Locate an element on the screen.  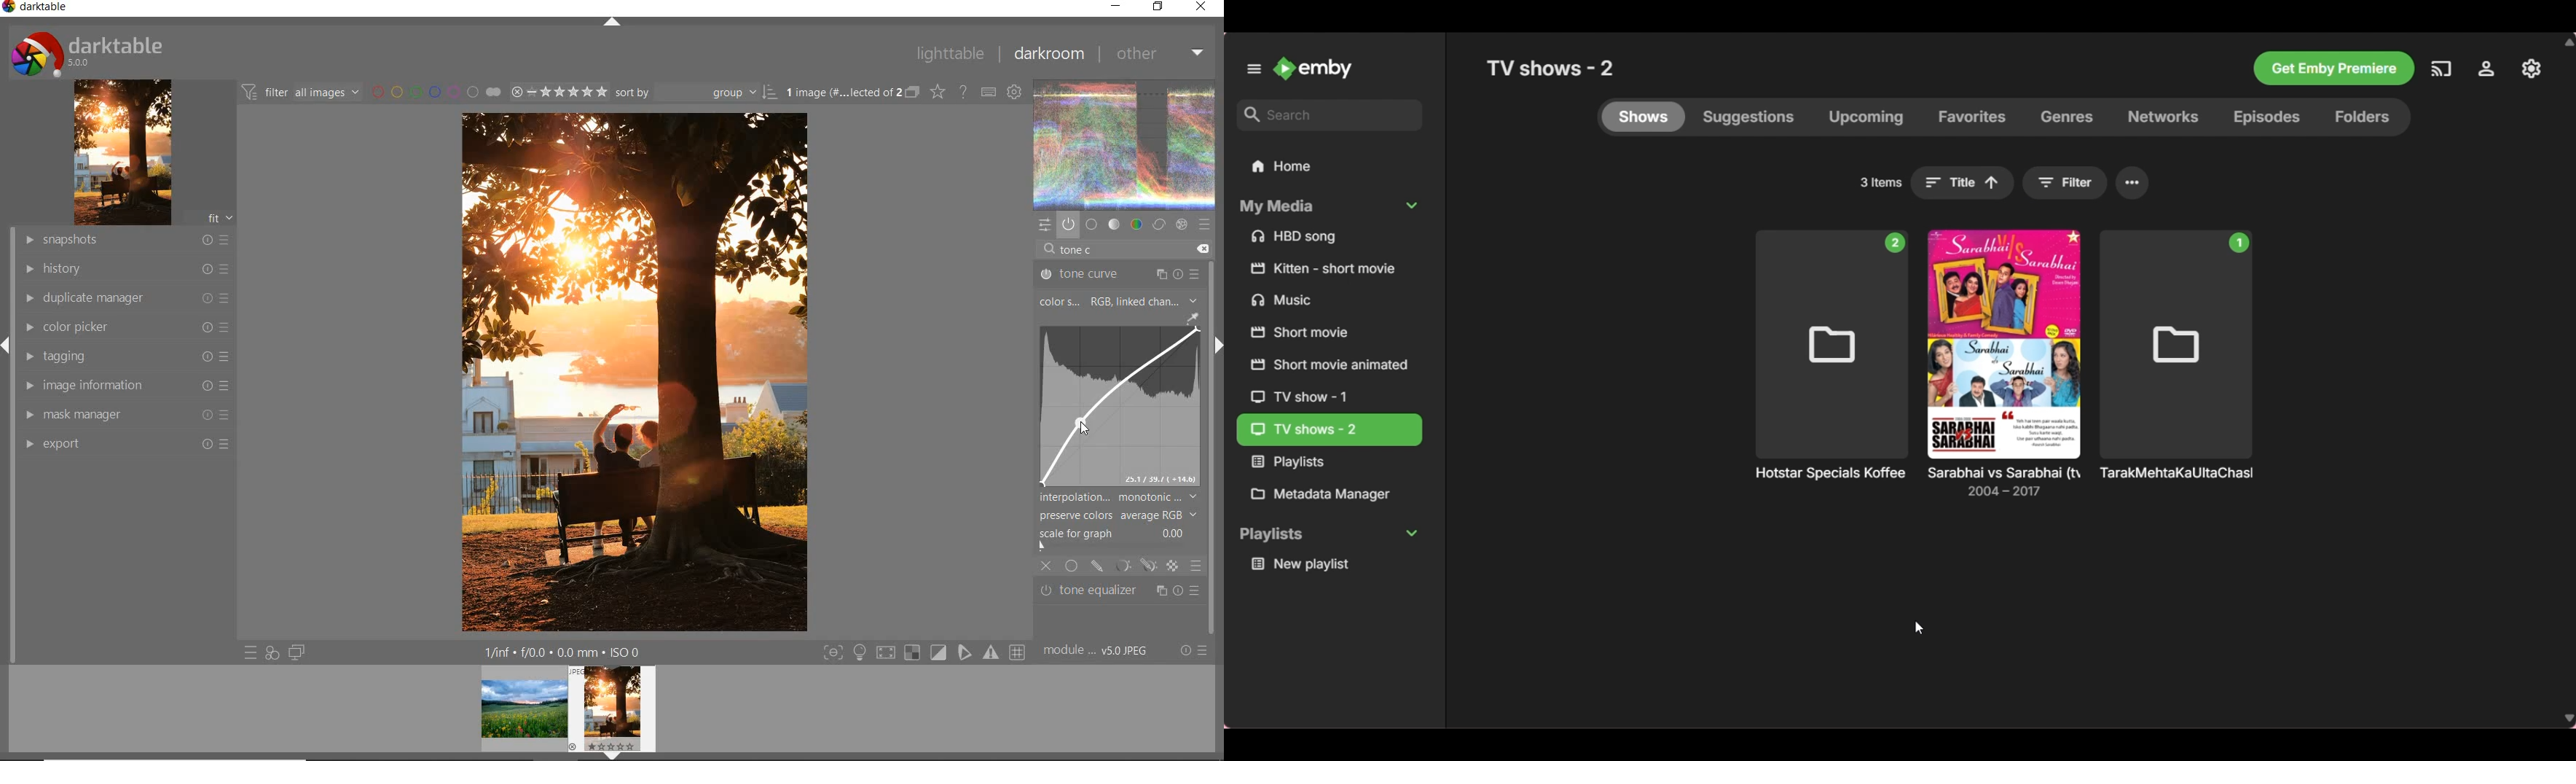
image is located at coordinates (1116, 410).